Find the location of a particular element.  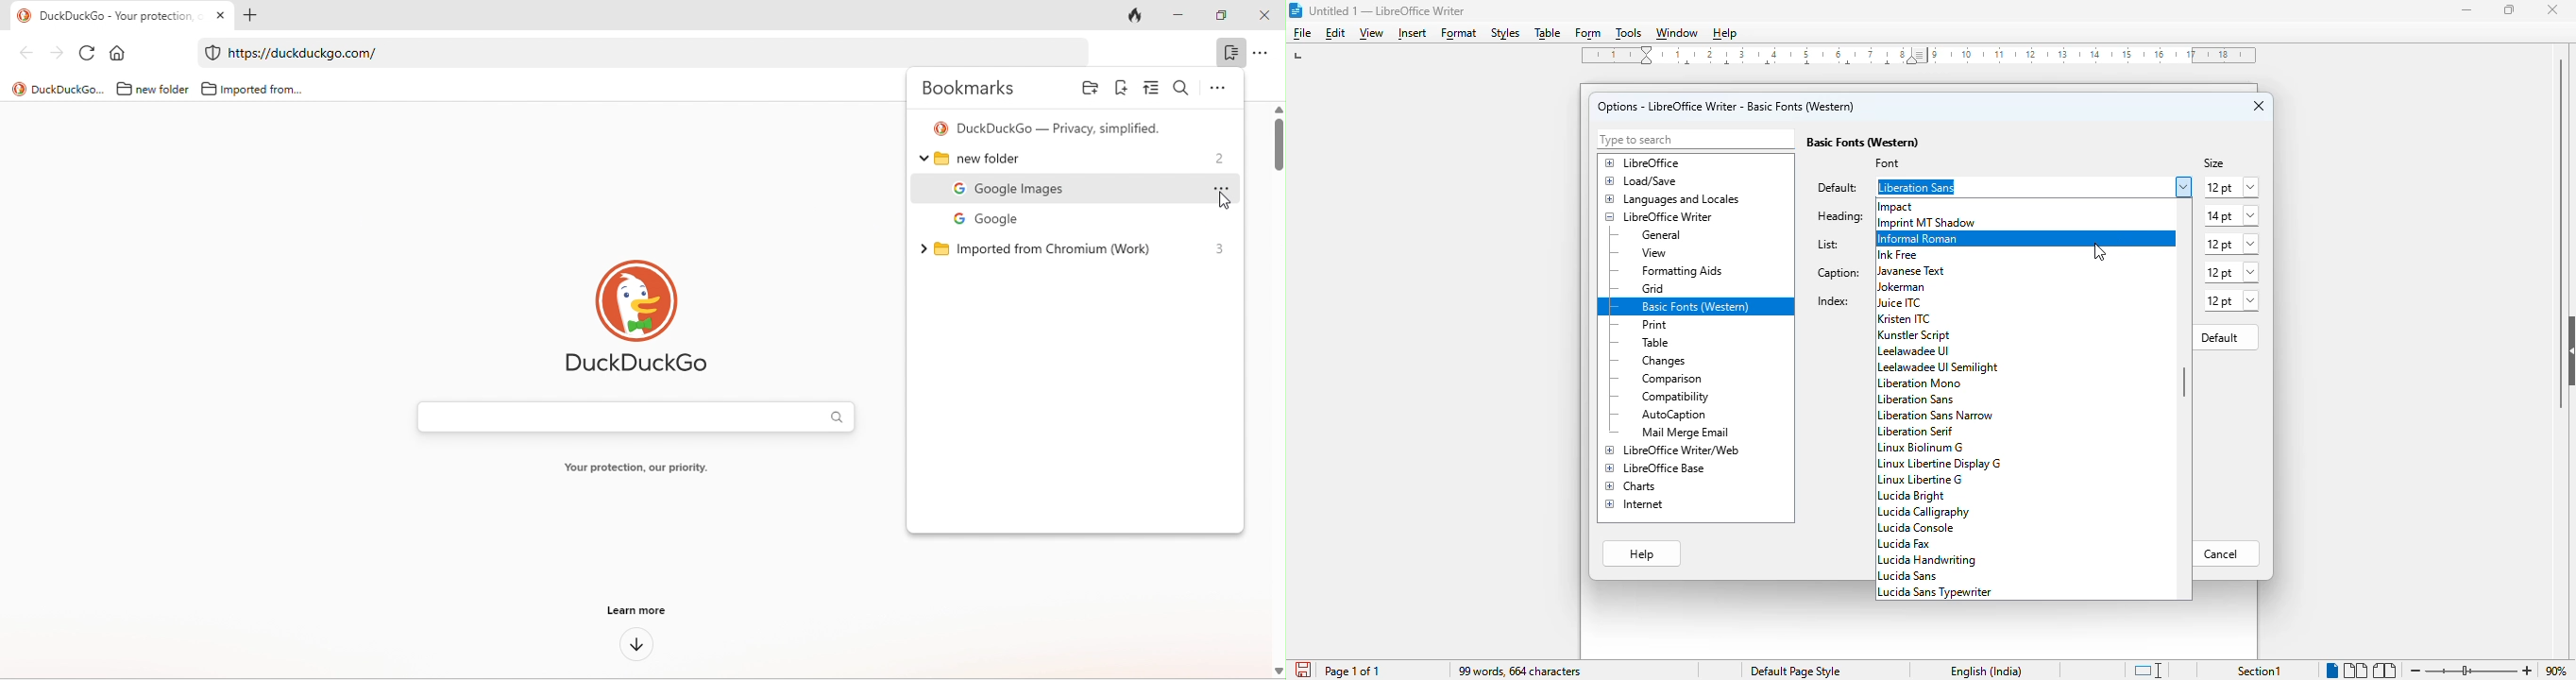

Indent markers is located at coordinates (1647, 55).